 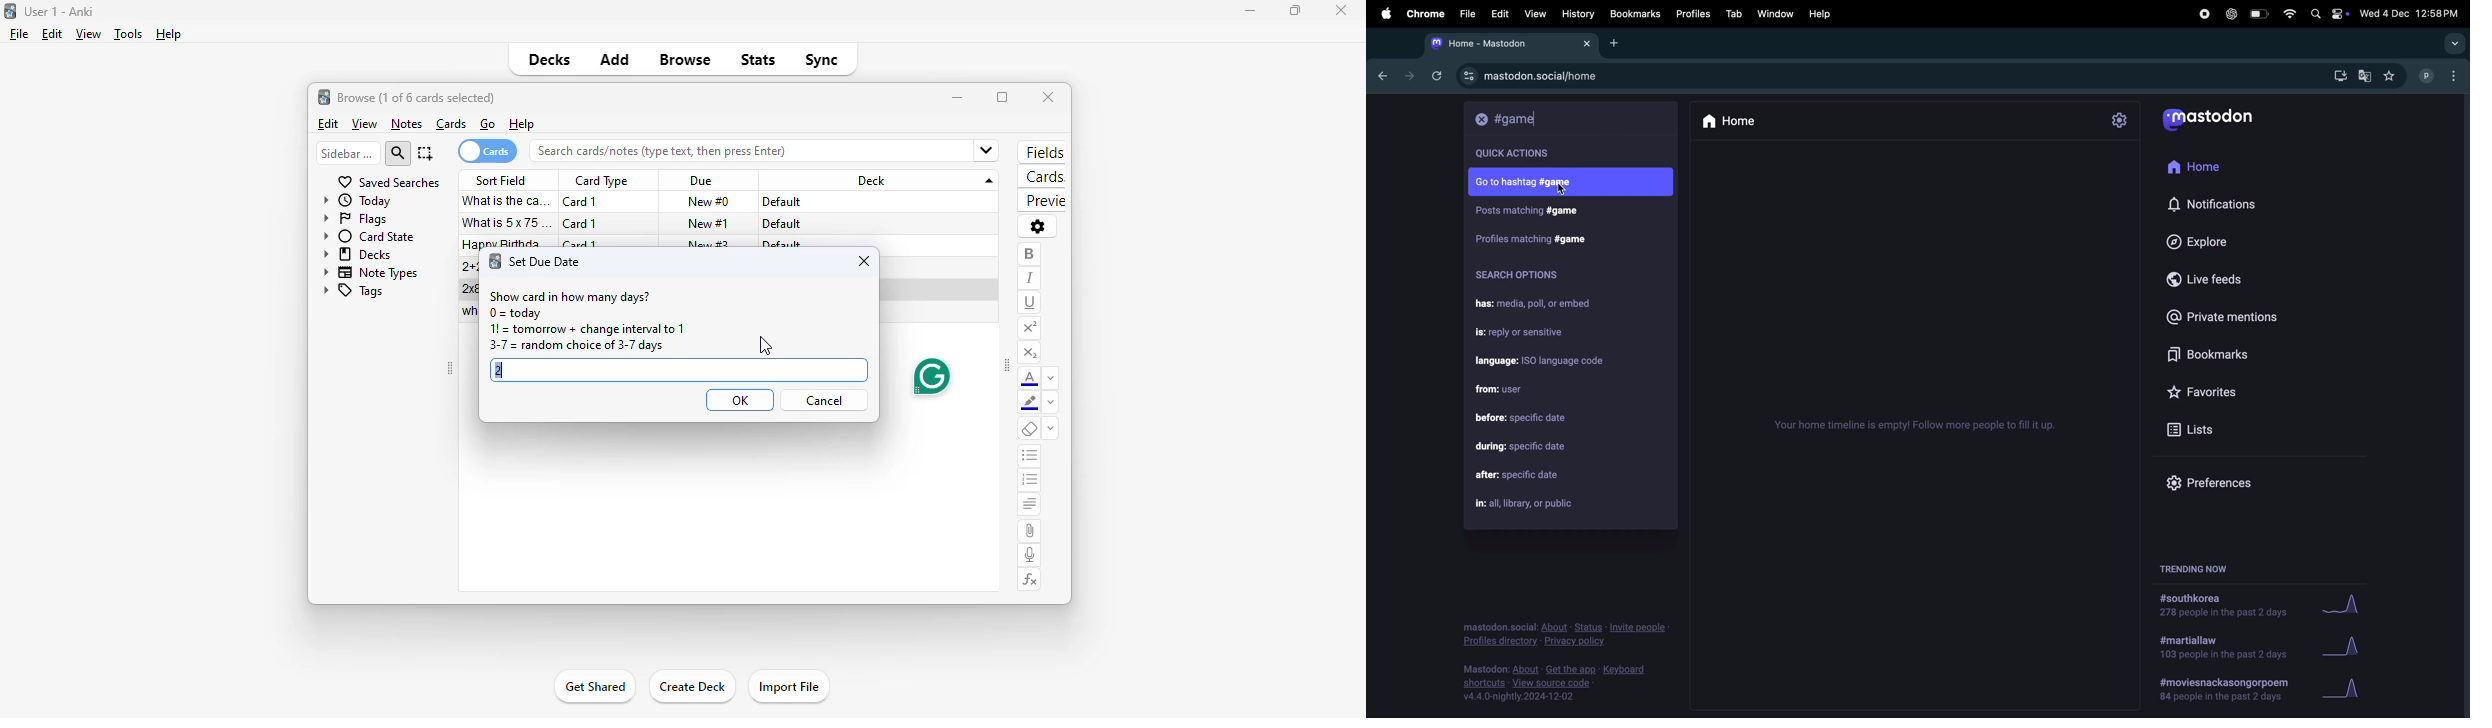 What do you see at coordinates (1030, 404) in the screenshot?
I see `text highlighting color` at bounding box center [1030, 404].